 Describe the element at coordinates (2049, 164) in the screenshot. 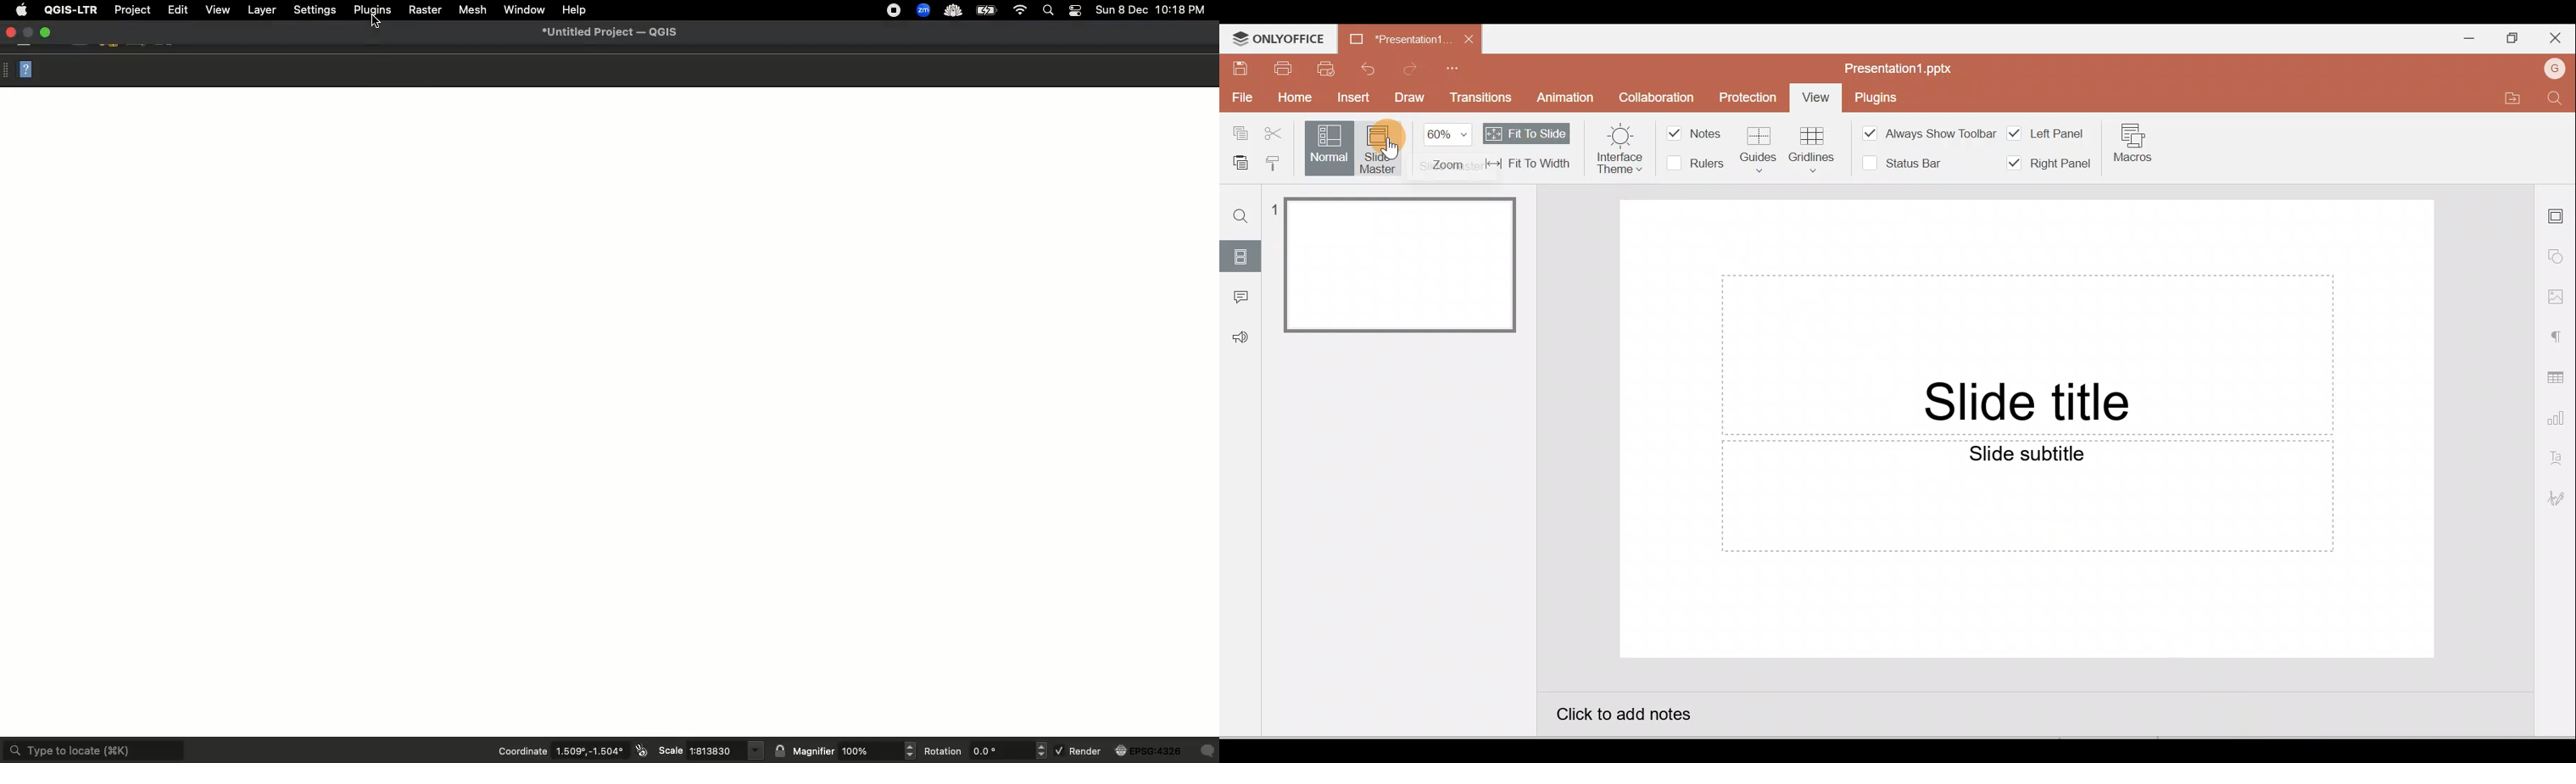

I see `Right panel` at that location.